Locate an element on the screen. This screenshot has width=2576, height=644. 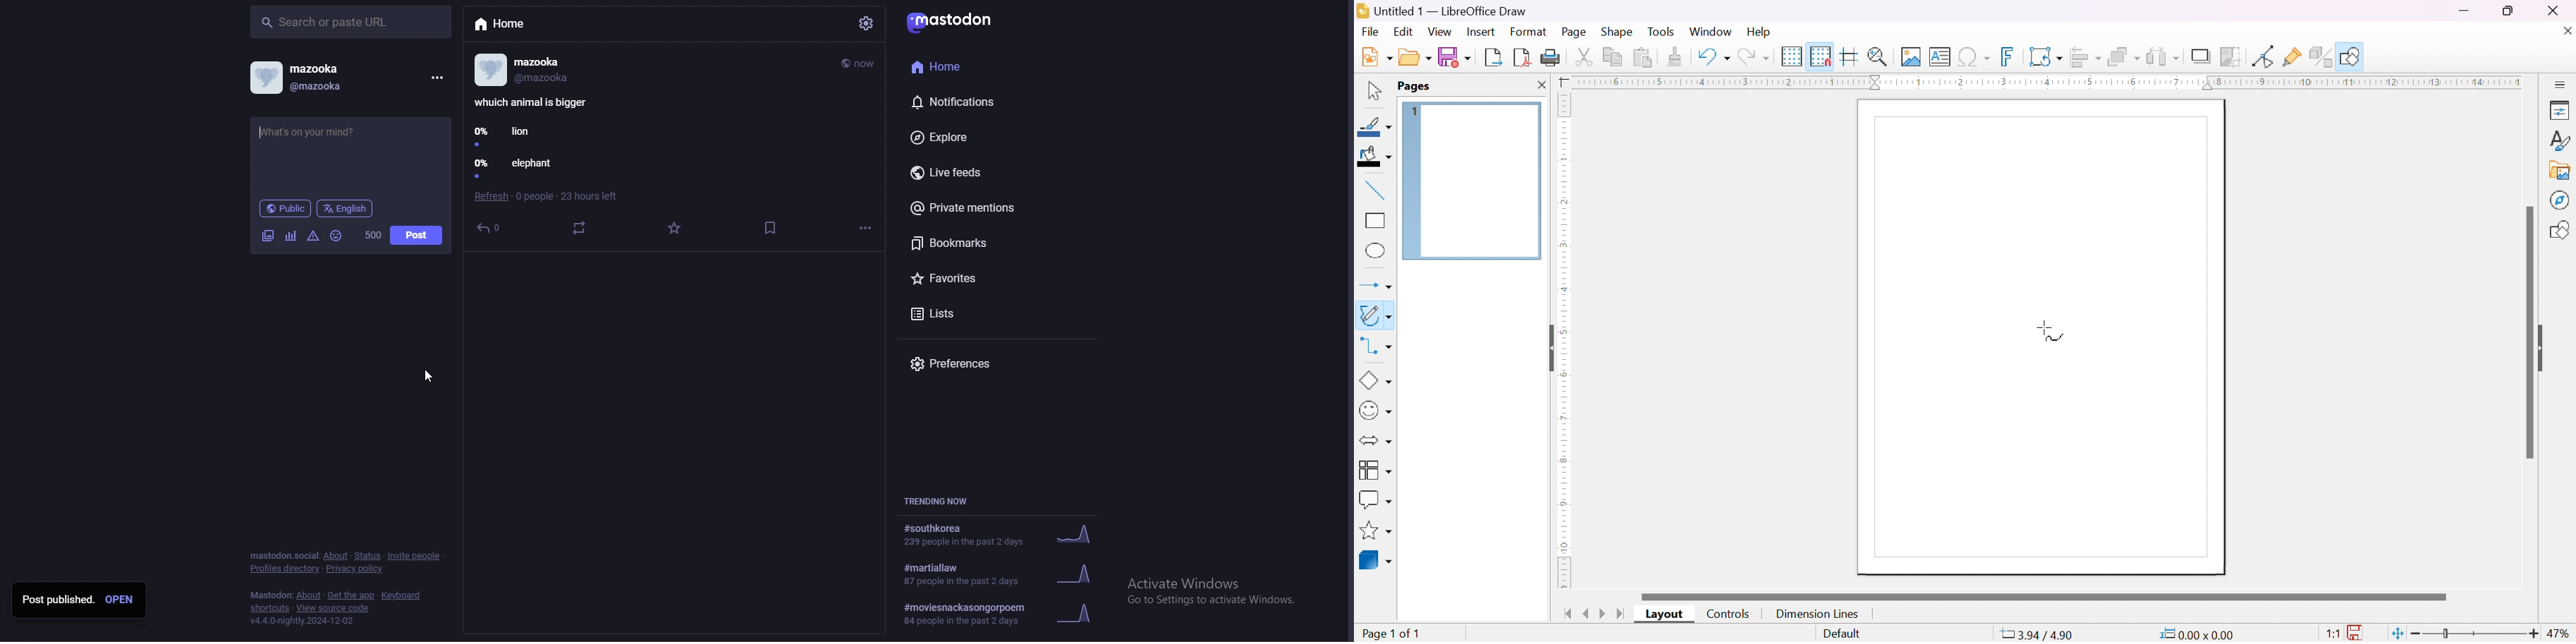
reply is located at coordinates (493, 229).